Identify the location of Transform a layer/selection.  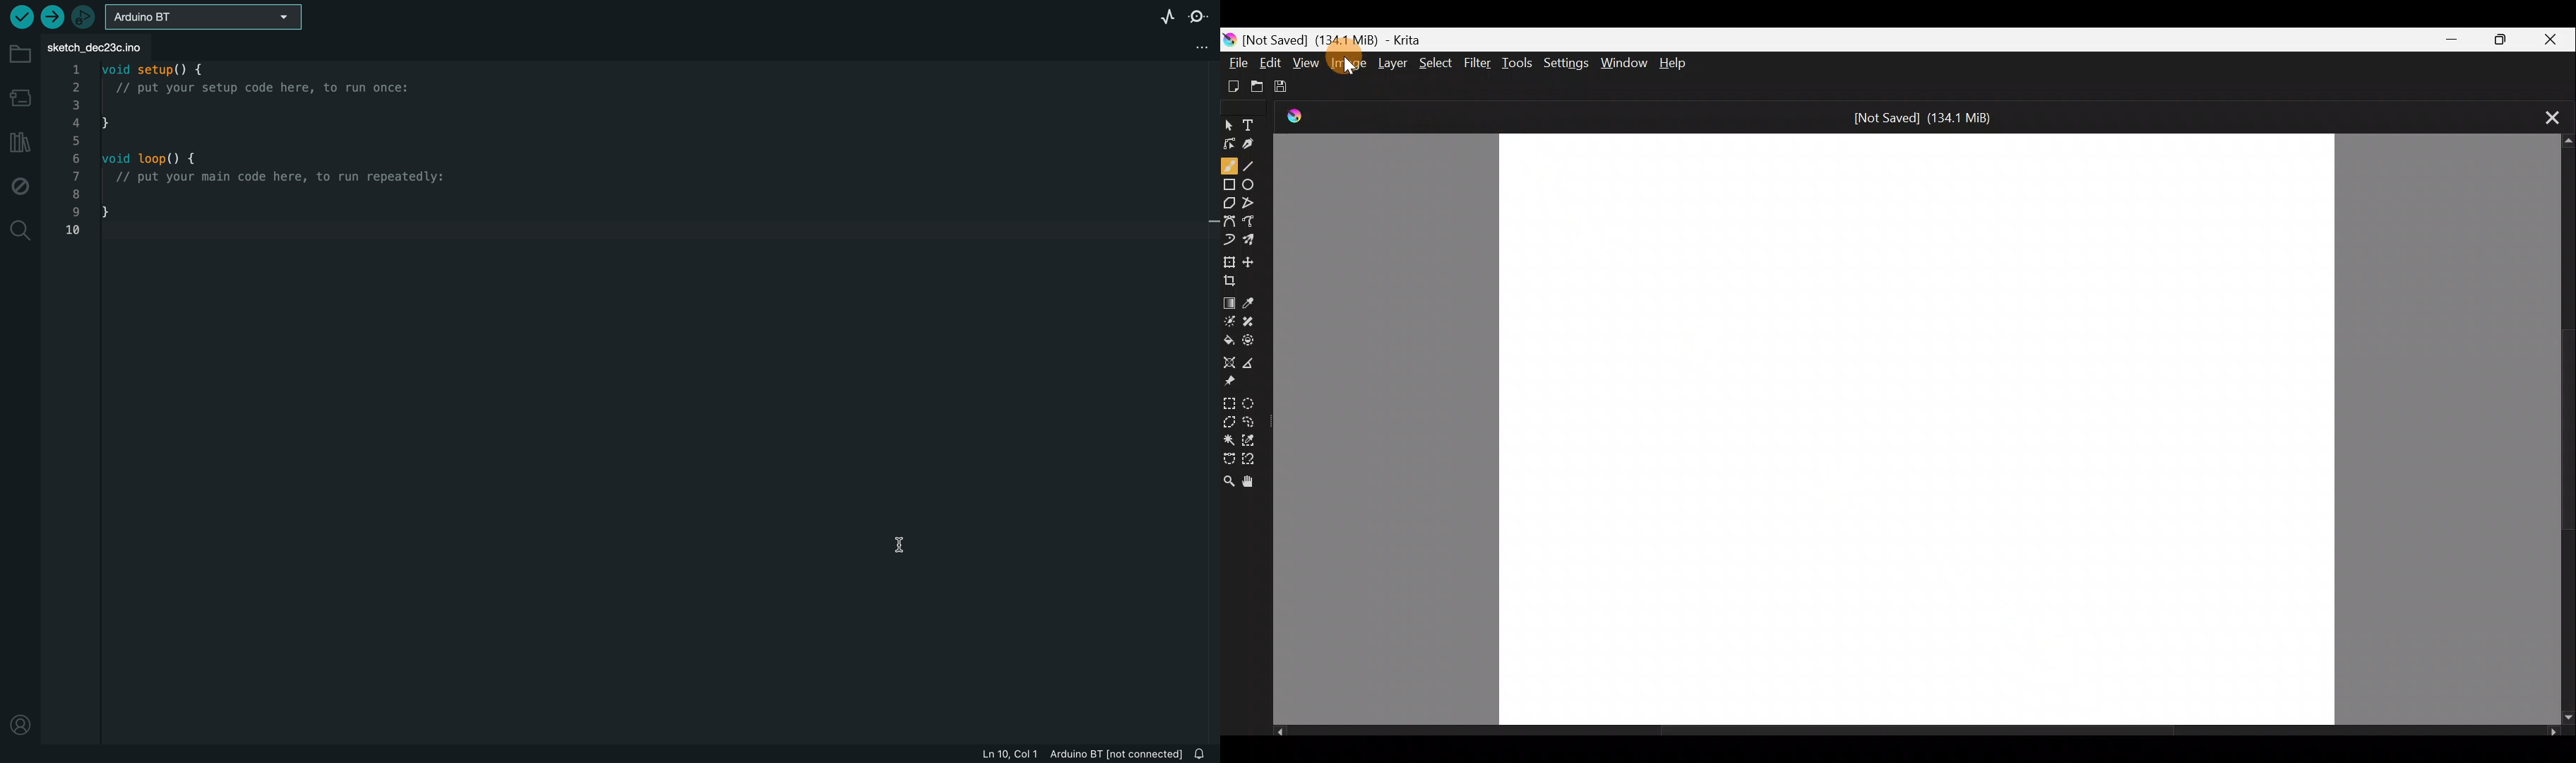
(1229, 261).